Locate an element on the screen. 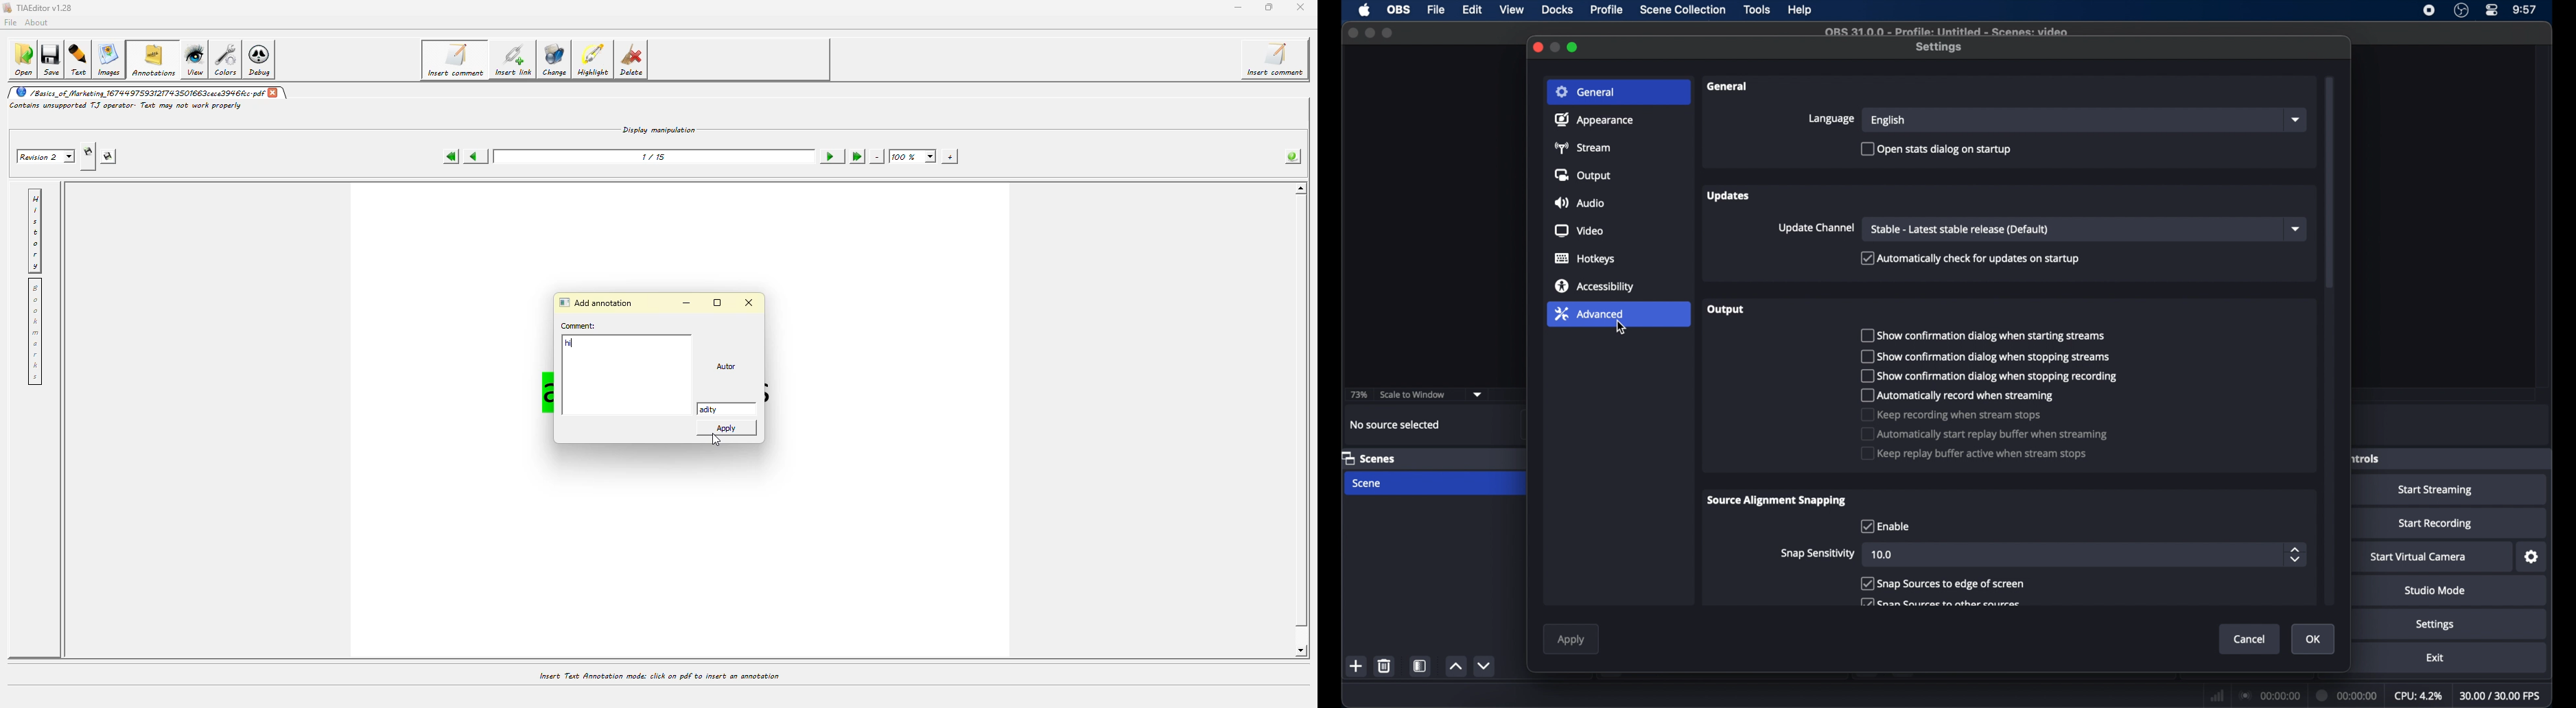 The height and width of the screenshot is (728, 2576). checkbox is located at coordinates (1942, 604).